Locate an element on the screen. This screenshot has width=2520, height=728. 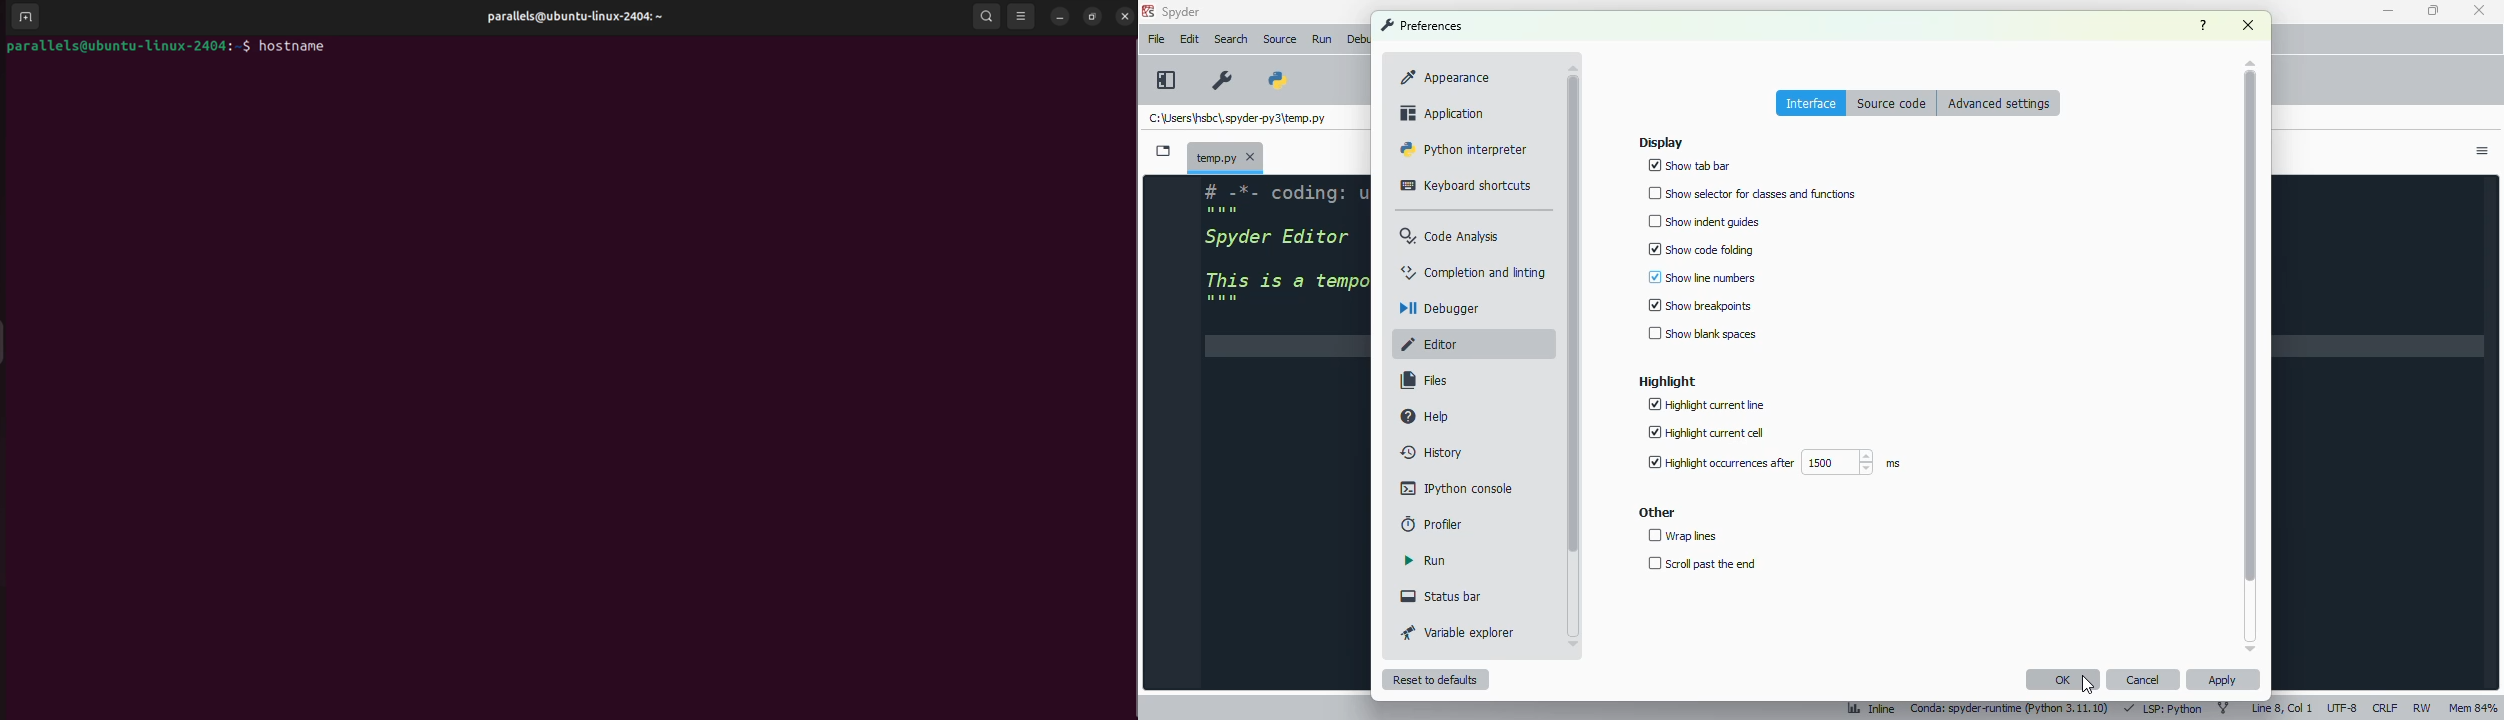
help is located at coordinates (2203, 25).